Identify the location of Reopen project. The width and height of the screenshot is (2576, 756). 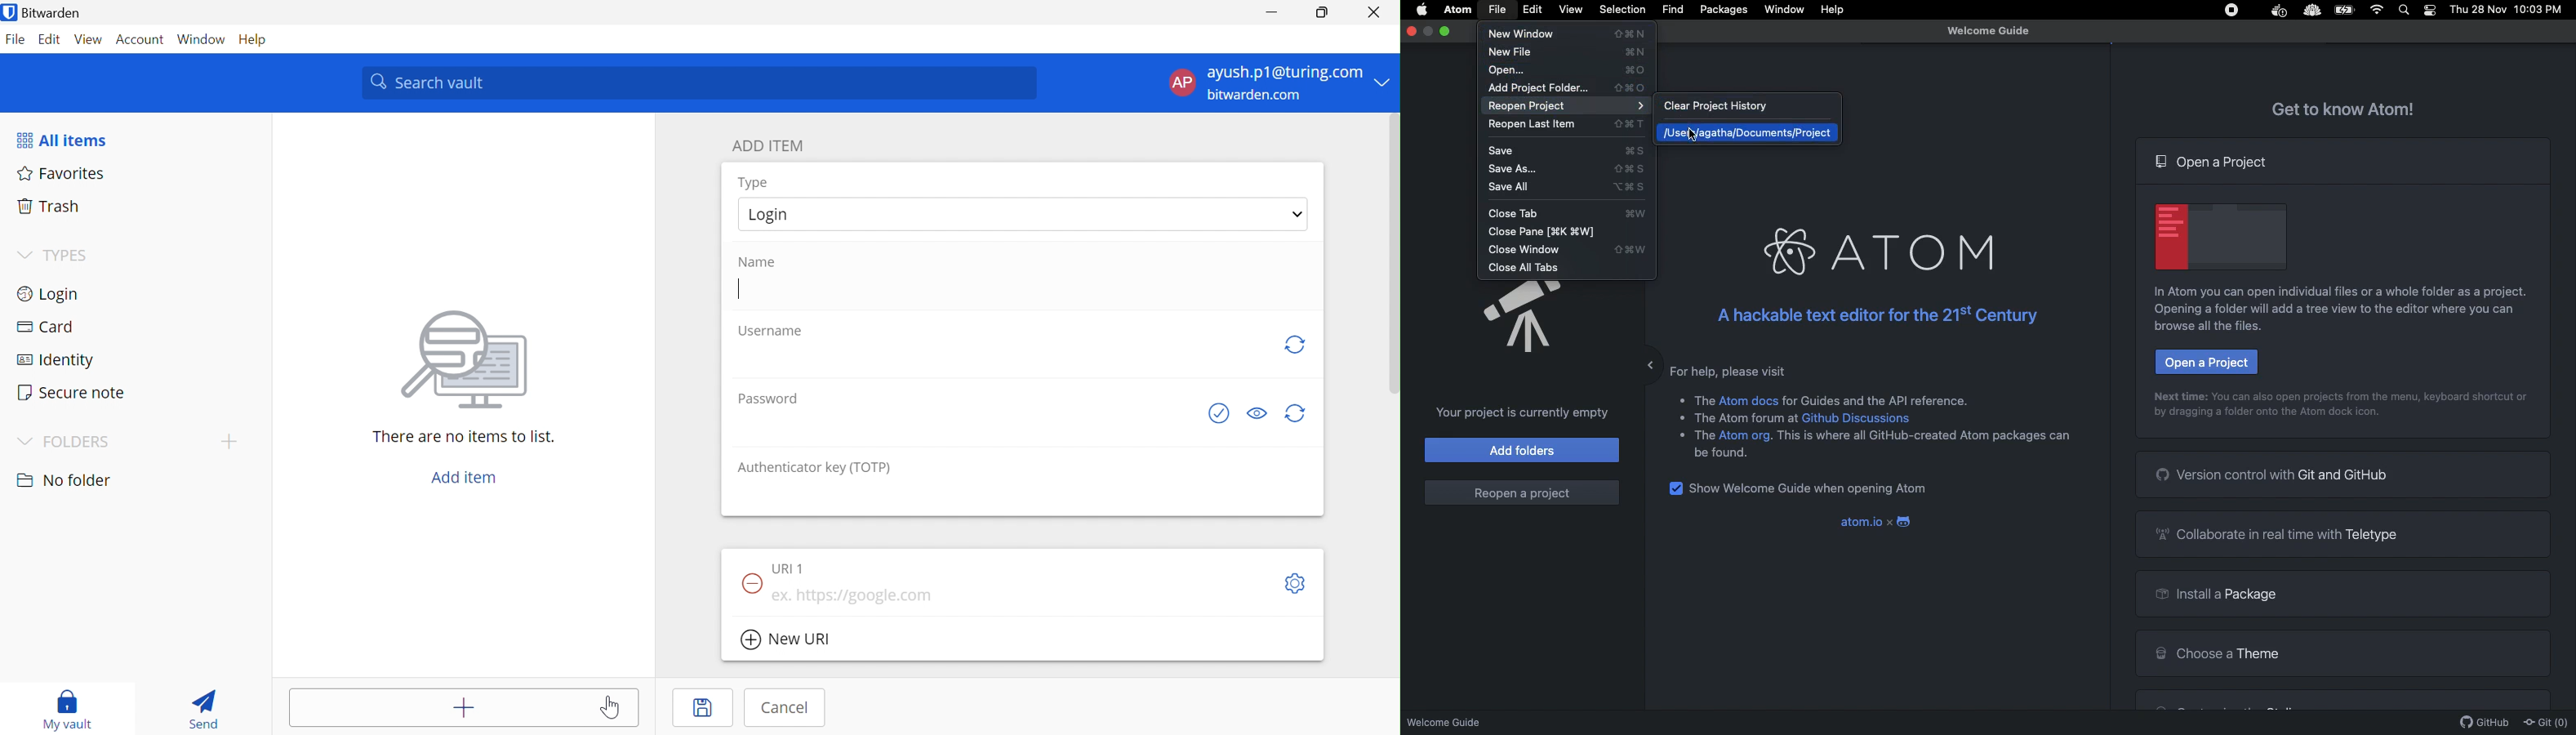
(1570, 106).